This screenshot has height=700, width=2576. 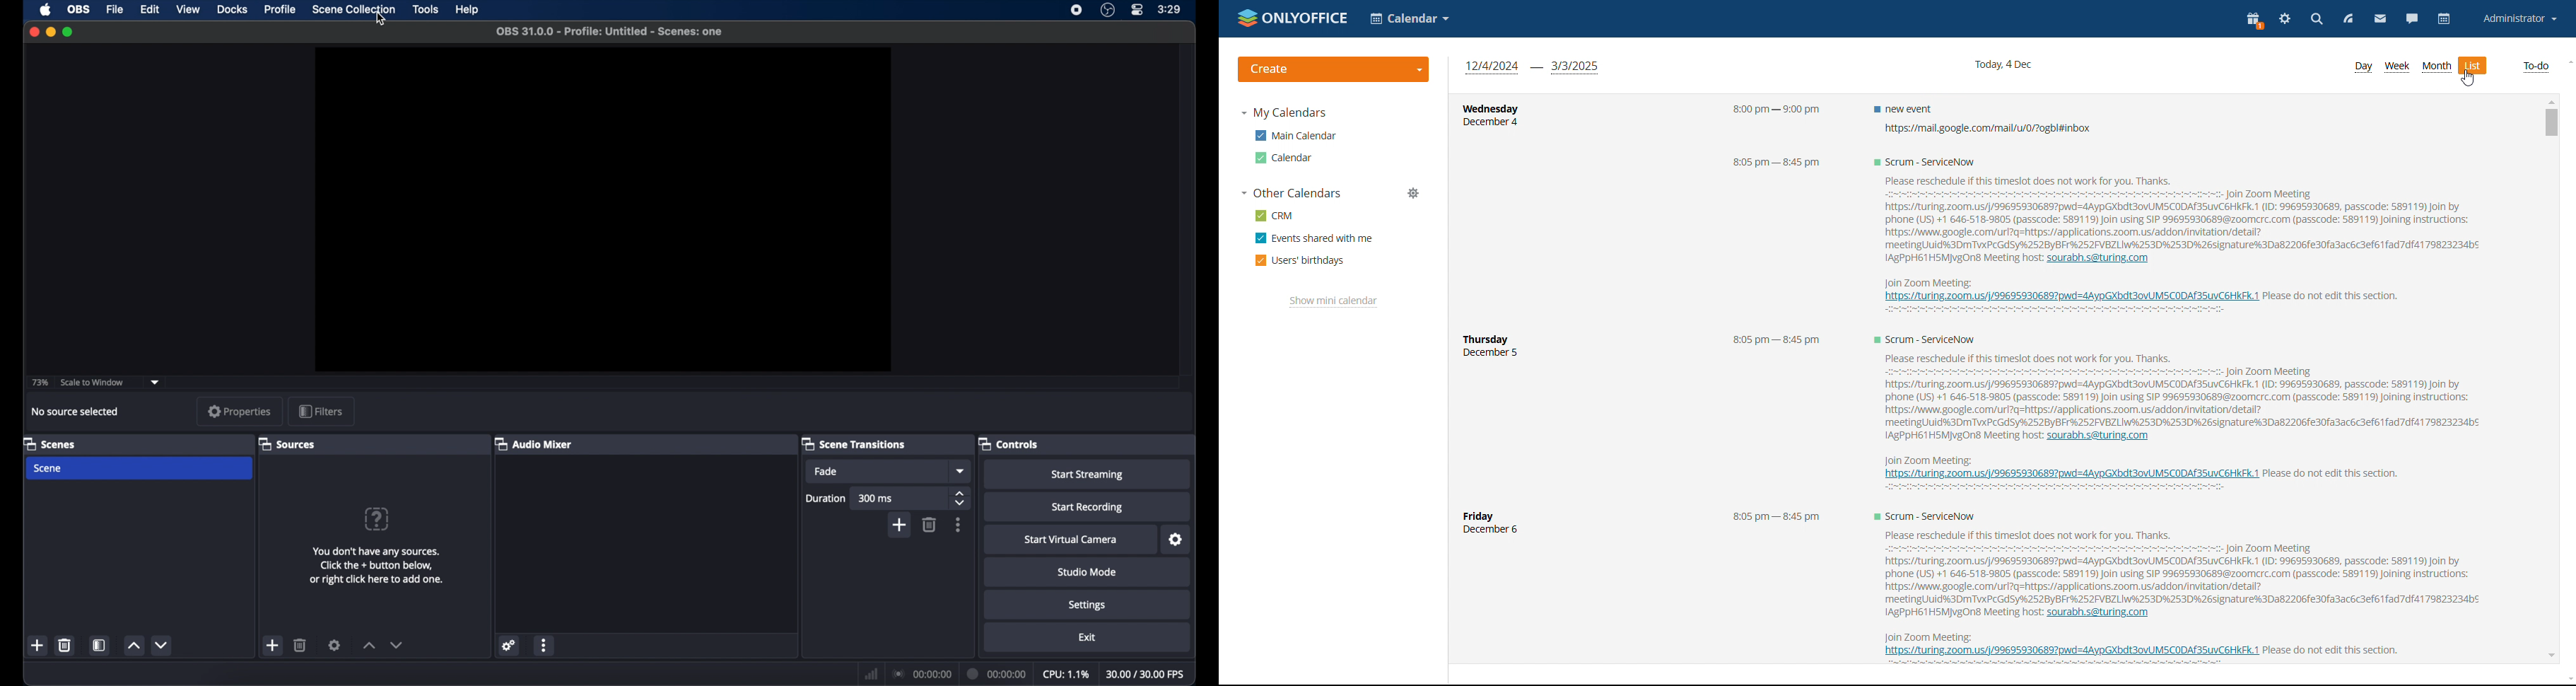 I want to click on edit, so click(x=149, y=9).